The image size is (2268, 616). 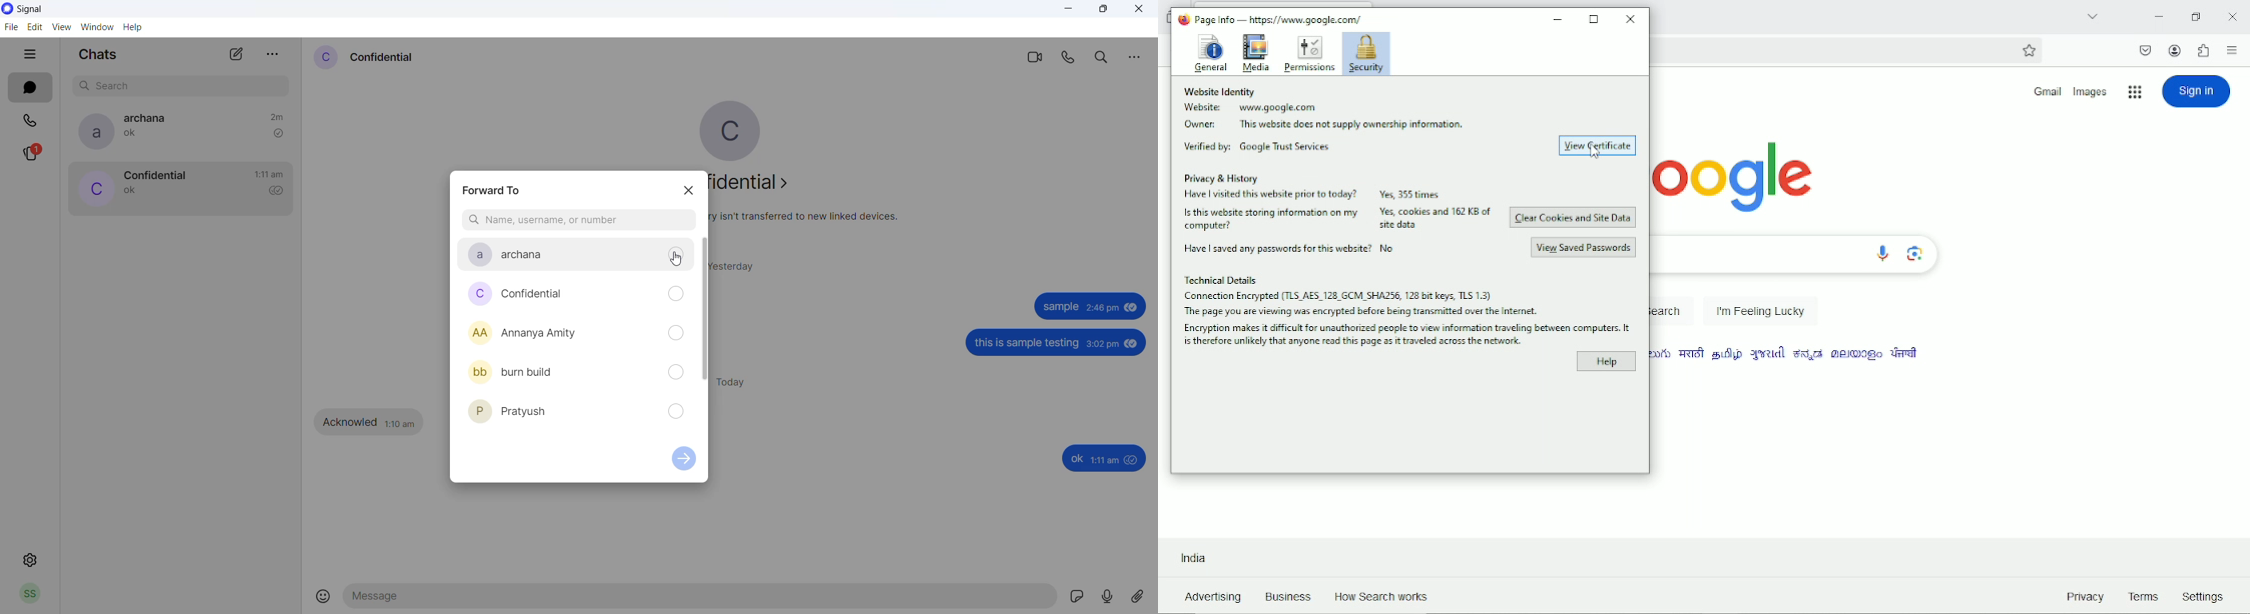 What do you see at coordinates (2175, 50) in the screenshot?
I see `Account` at bounding box center [2175, 50].